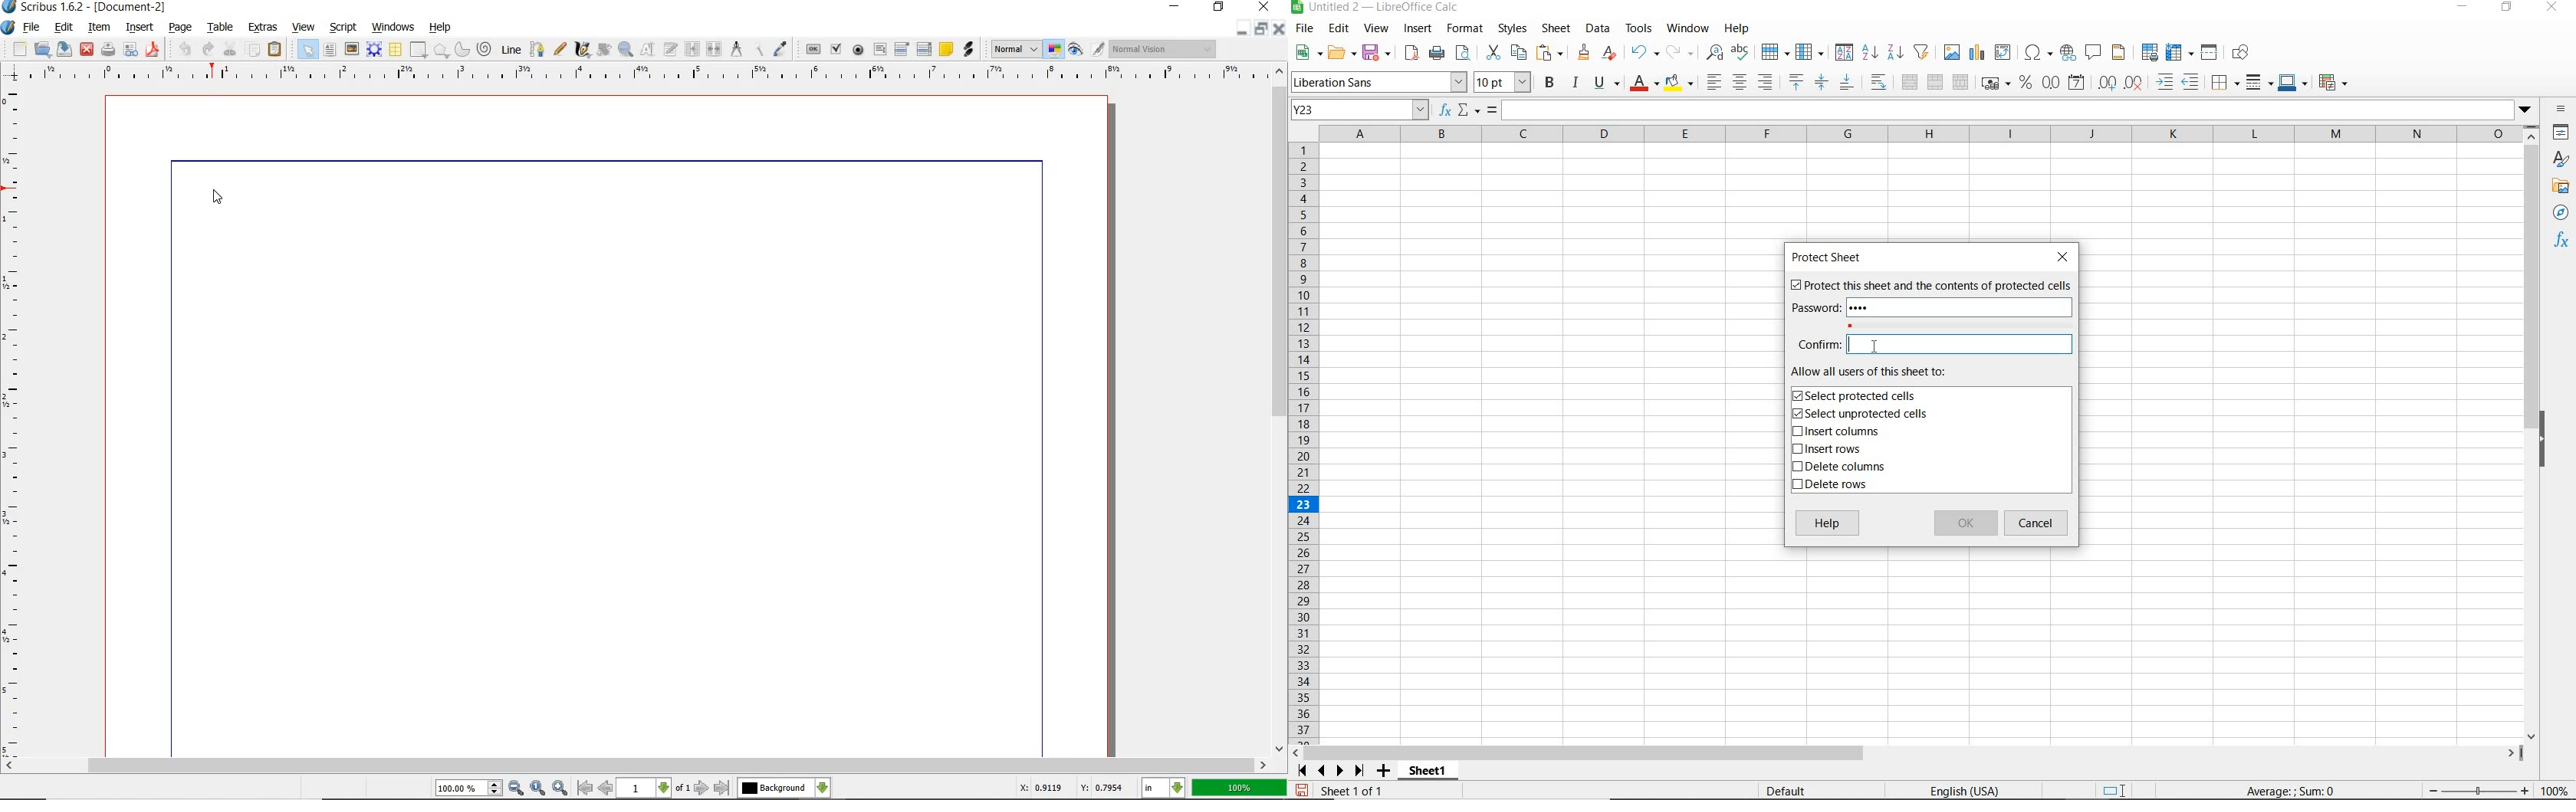 The image size is (2576, 812). What do you see at coordinates (107, 49) in the screenshot?
I see `print` at bounding box center [107, 49].